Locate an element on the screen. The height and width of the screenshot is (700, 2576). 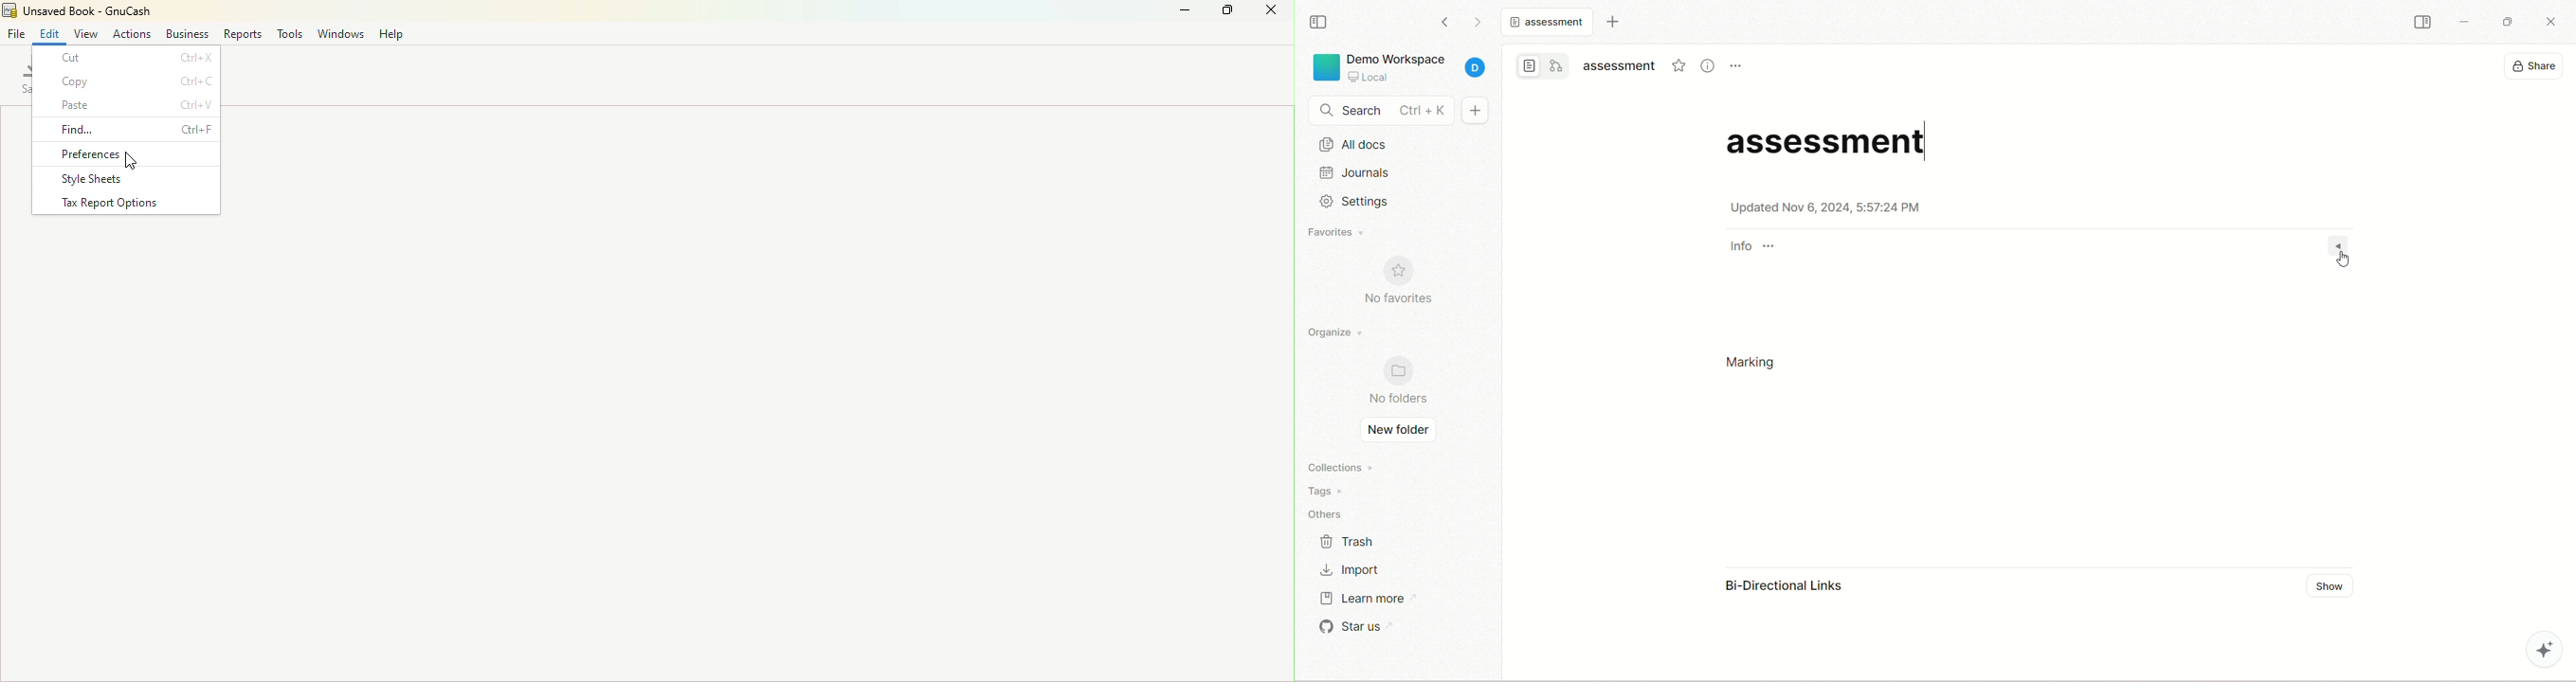
no folders is located at coordinates (1399, 398).